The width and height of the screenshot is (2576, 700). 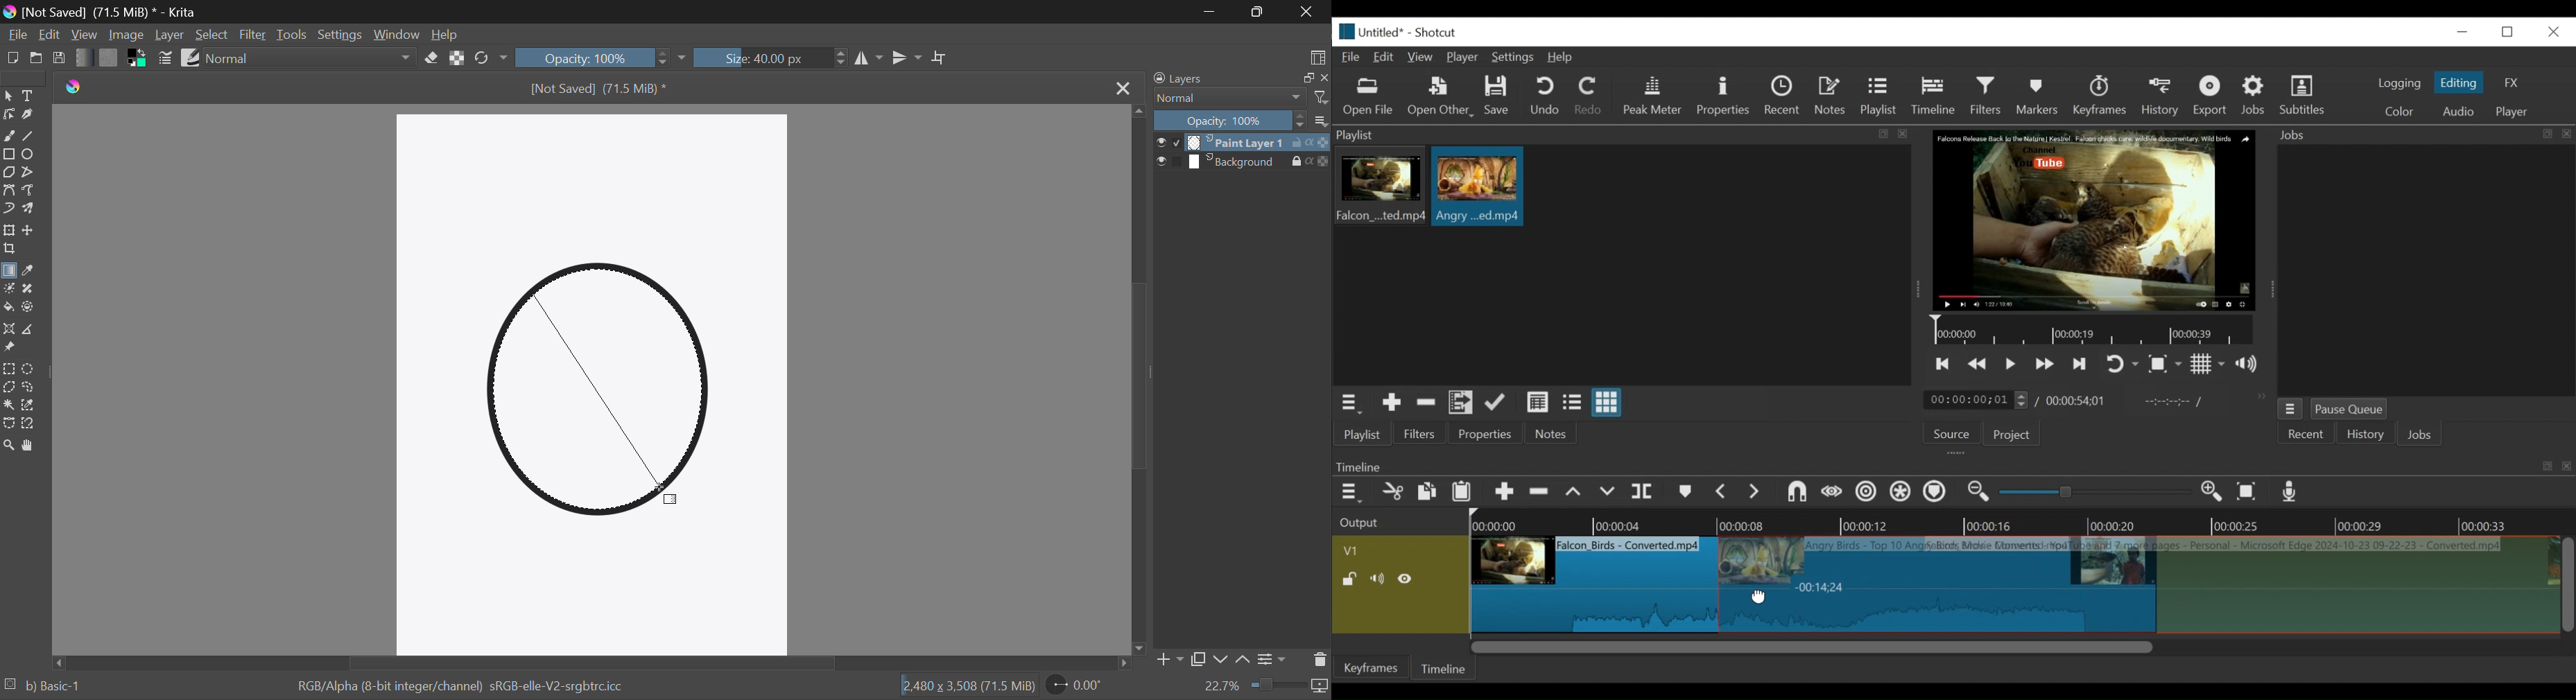 What do you see at coordinates (2512, 83) in the screenshot?
I see `FX` at bounding box center [2512, 83].